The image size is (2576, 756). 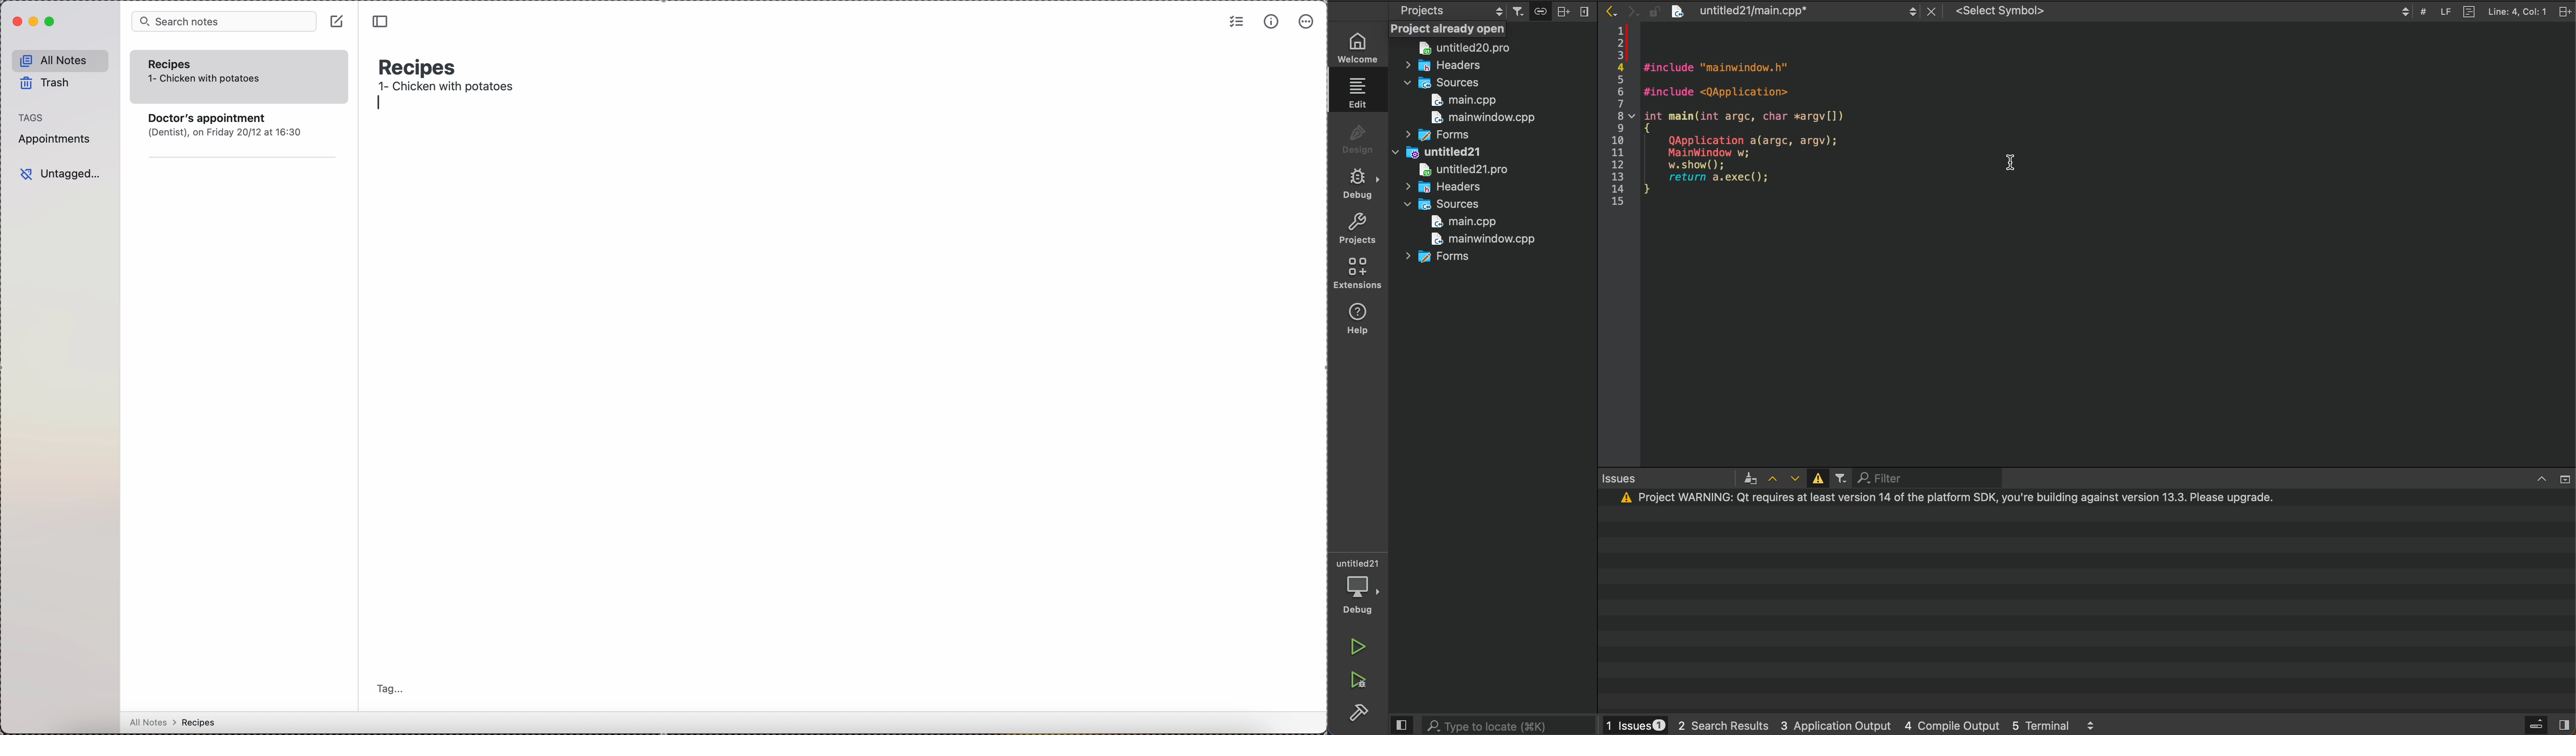 What do you see at coordinates (53, 22) in the screenshot?
I see `maximize` at bounding box center [53, 22].